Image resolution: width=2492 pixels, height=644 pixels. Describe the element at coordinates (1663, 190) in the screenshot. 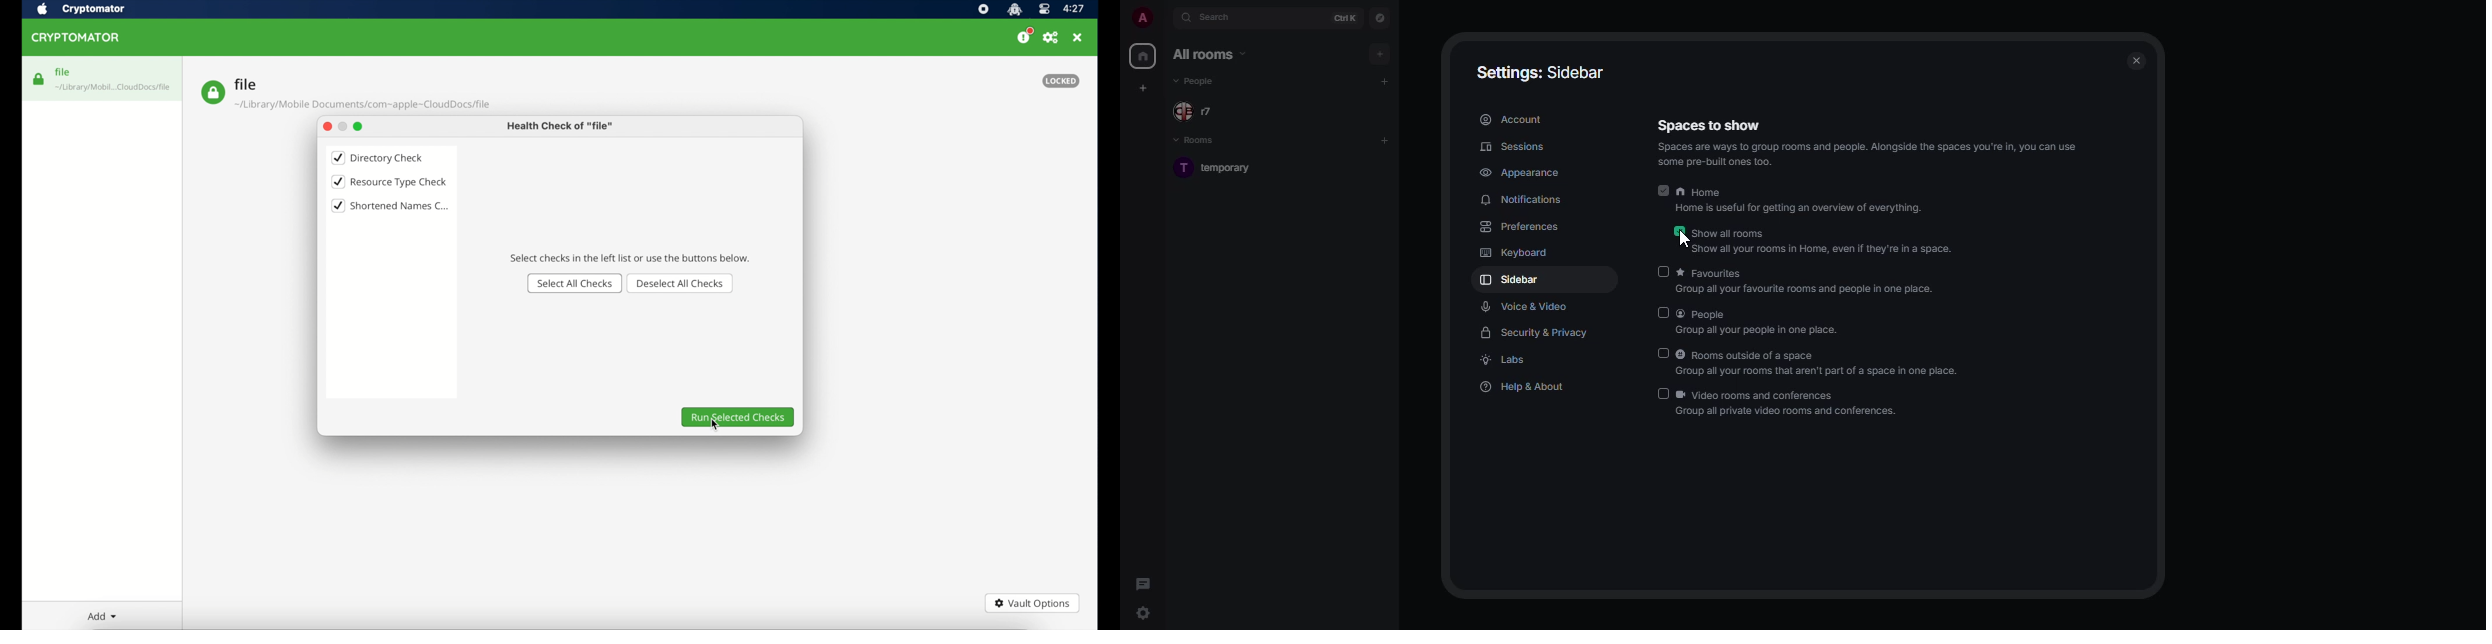

I see `enabled` at that location.